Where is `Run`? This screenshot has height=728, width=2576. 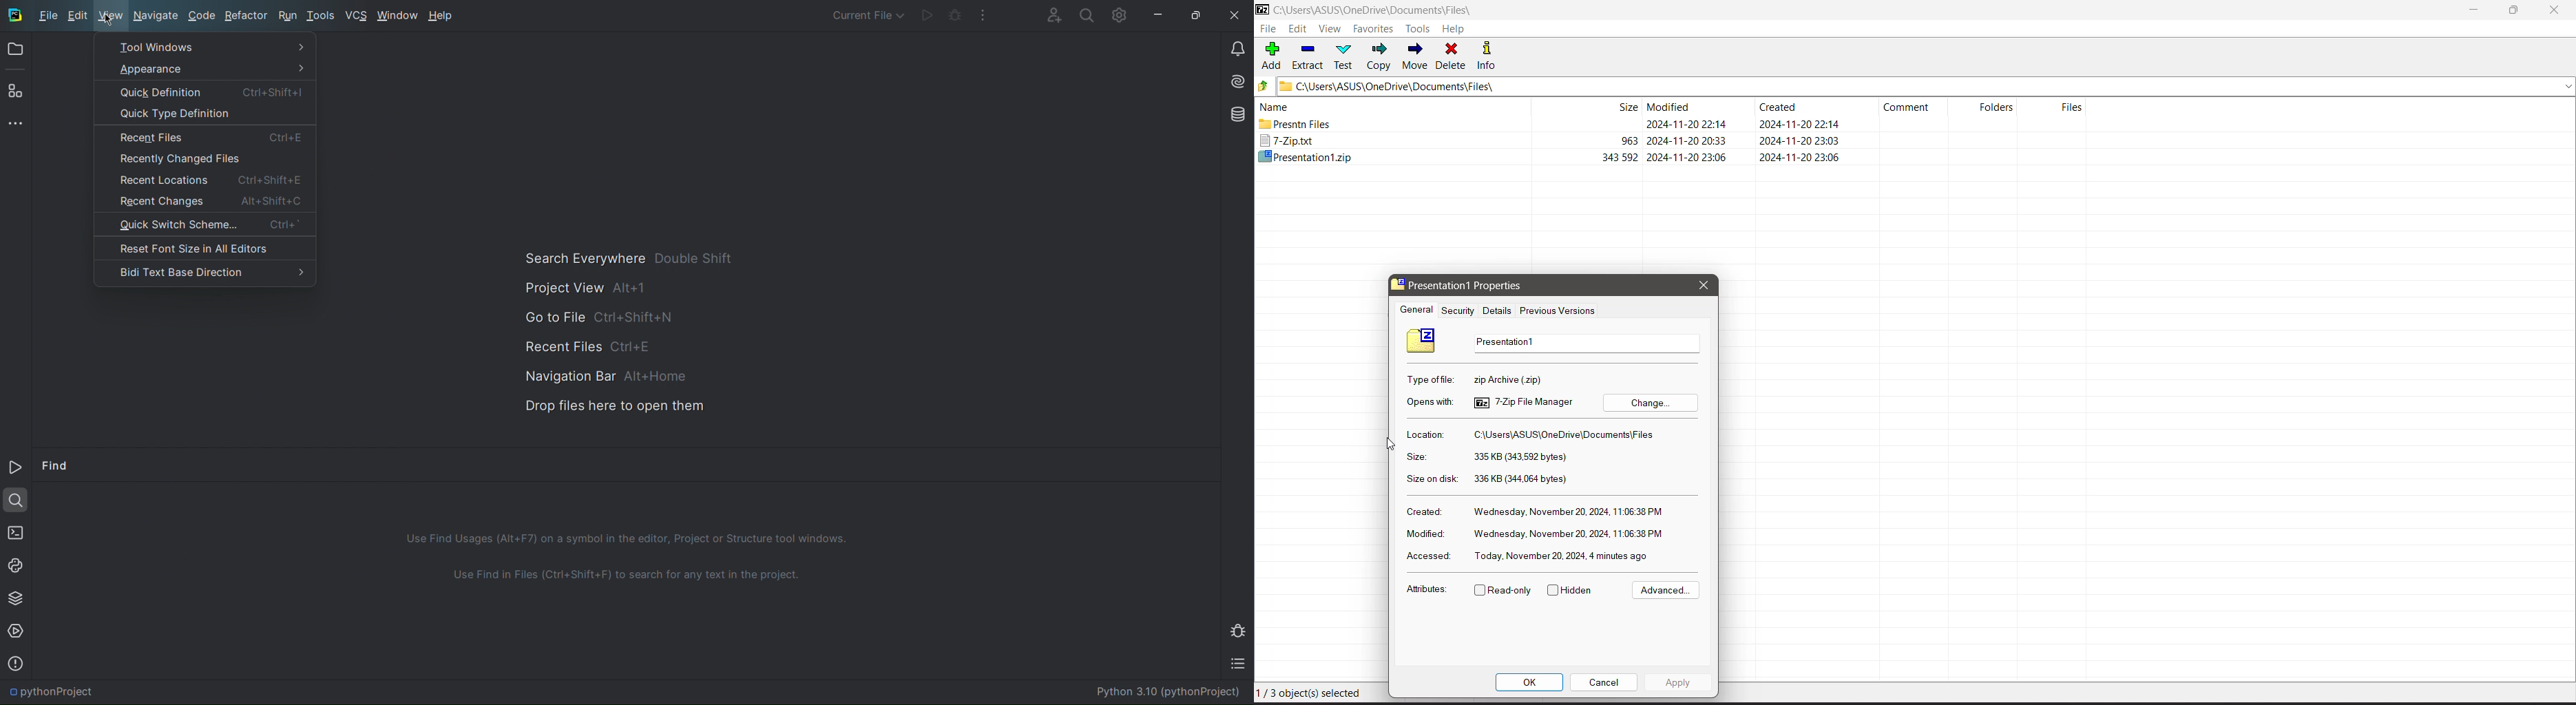
Run is located at coordinates (286, 16).